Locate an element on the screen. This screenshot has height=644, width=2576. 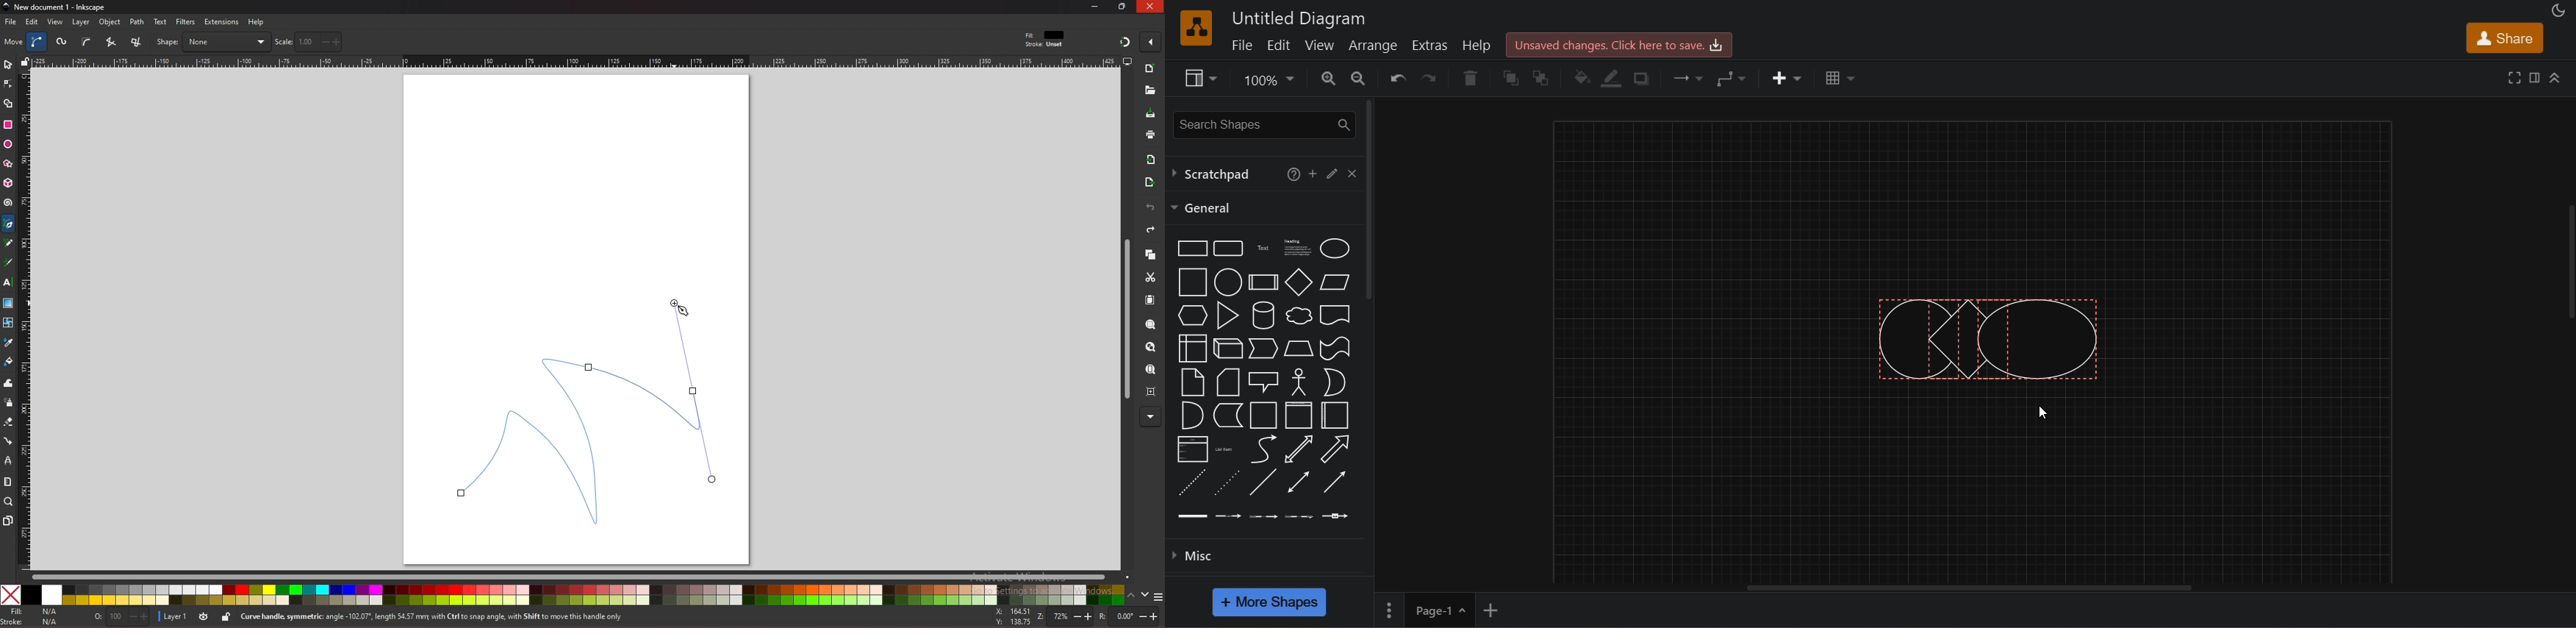
mesh is located at coordinates (7, 323).